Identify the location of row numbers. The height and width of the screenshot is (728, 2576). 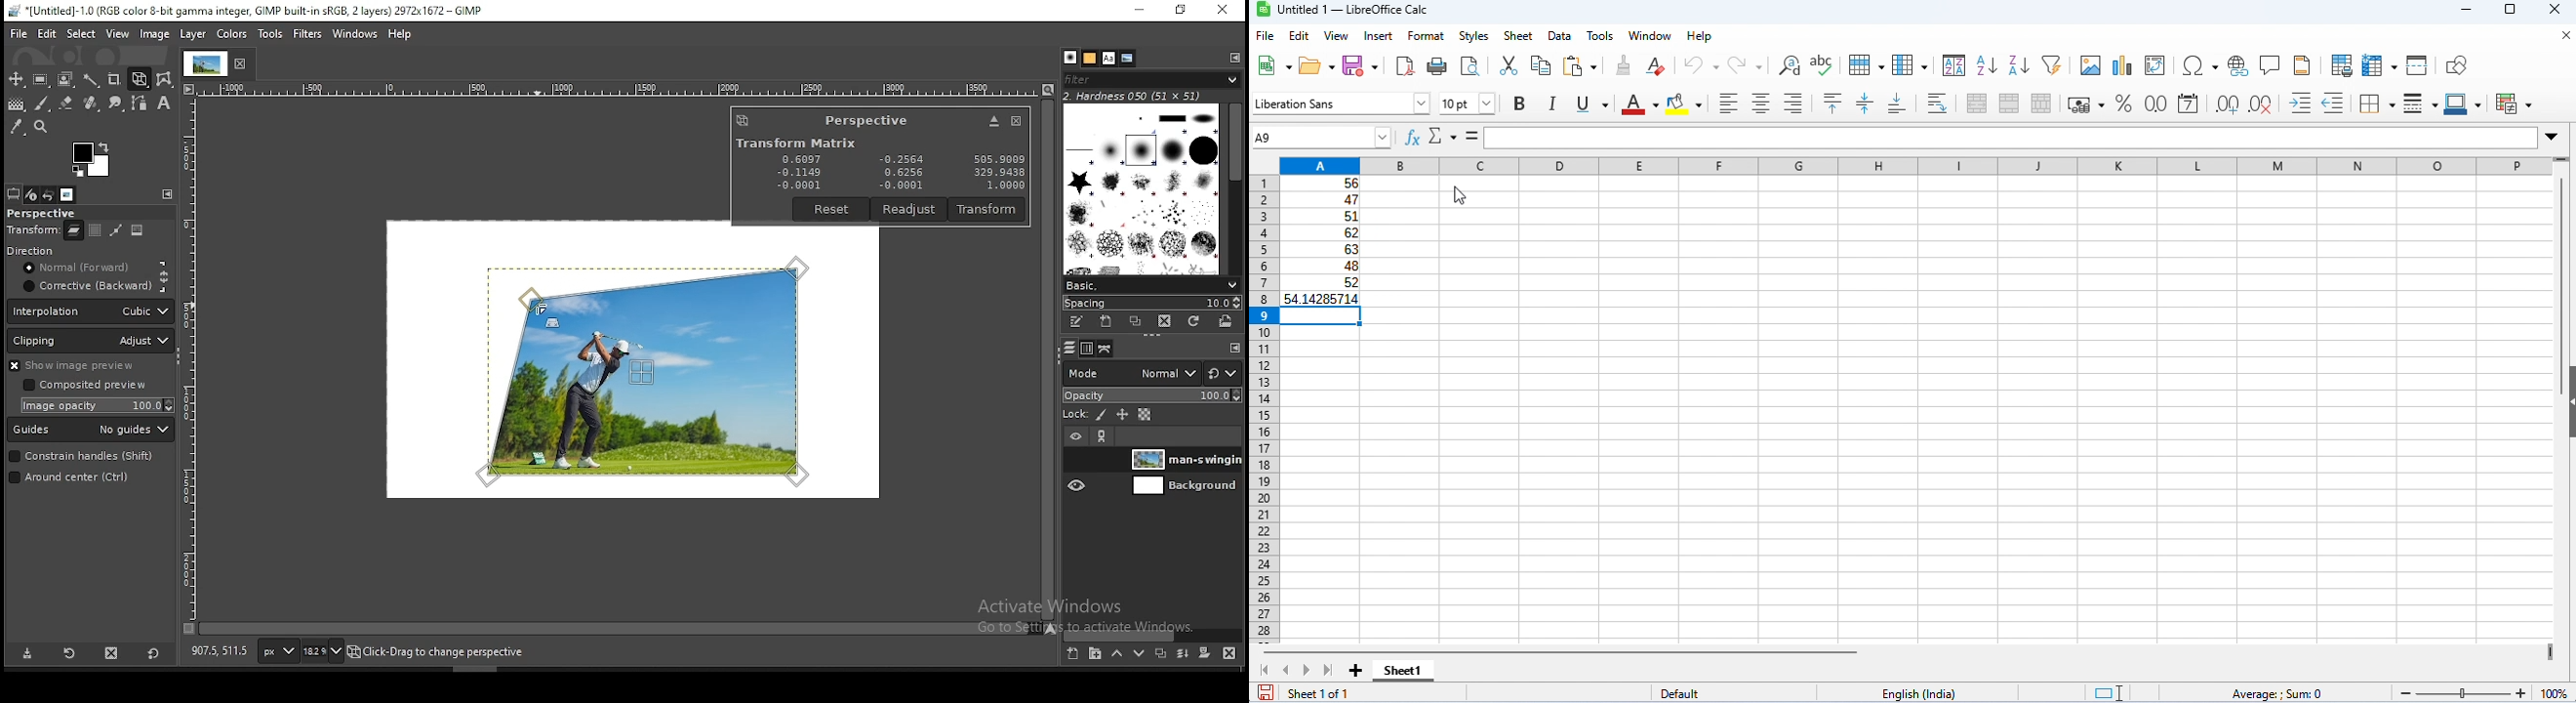
(1262, 411).